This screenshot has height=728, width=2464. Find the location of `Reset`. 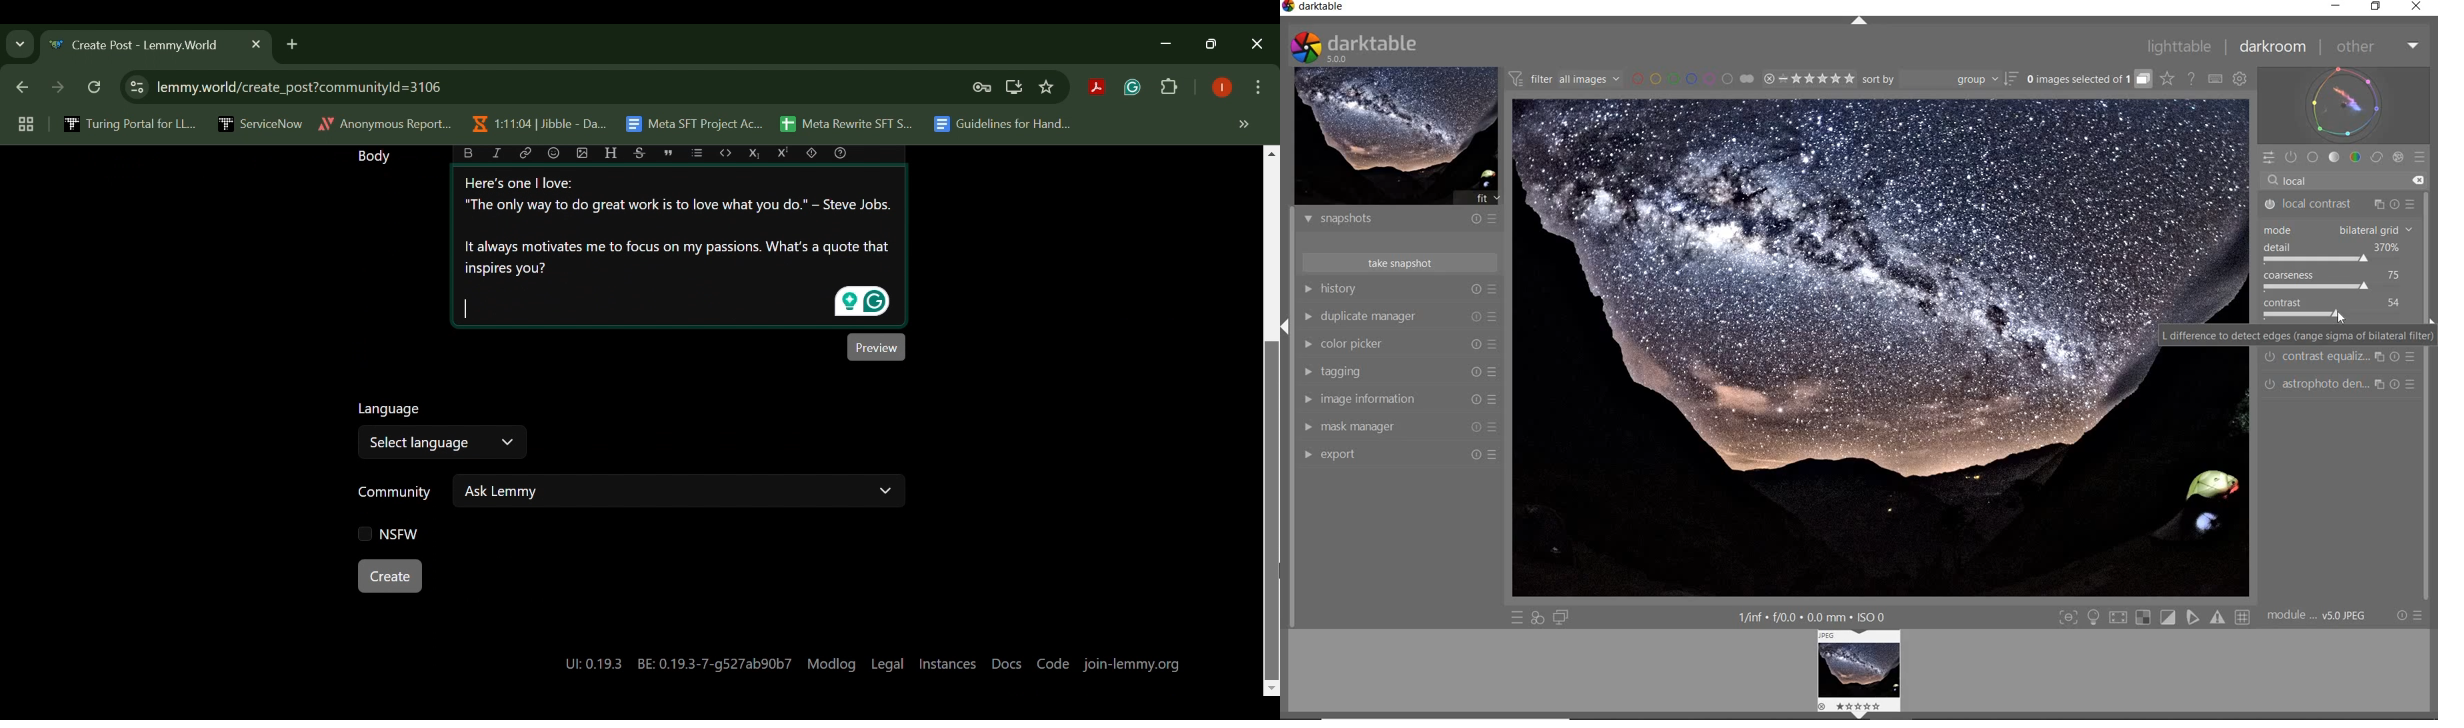

Reset is located at coordinates (1475, 399).